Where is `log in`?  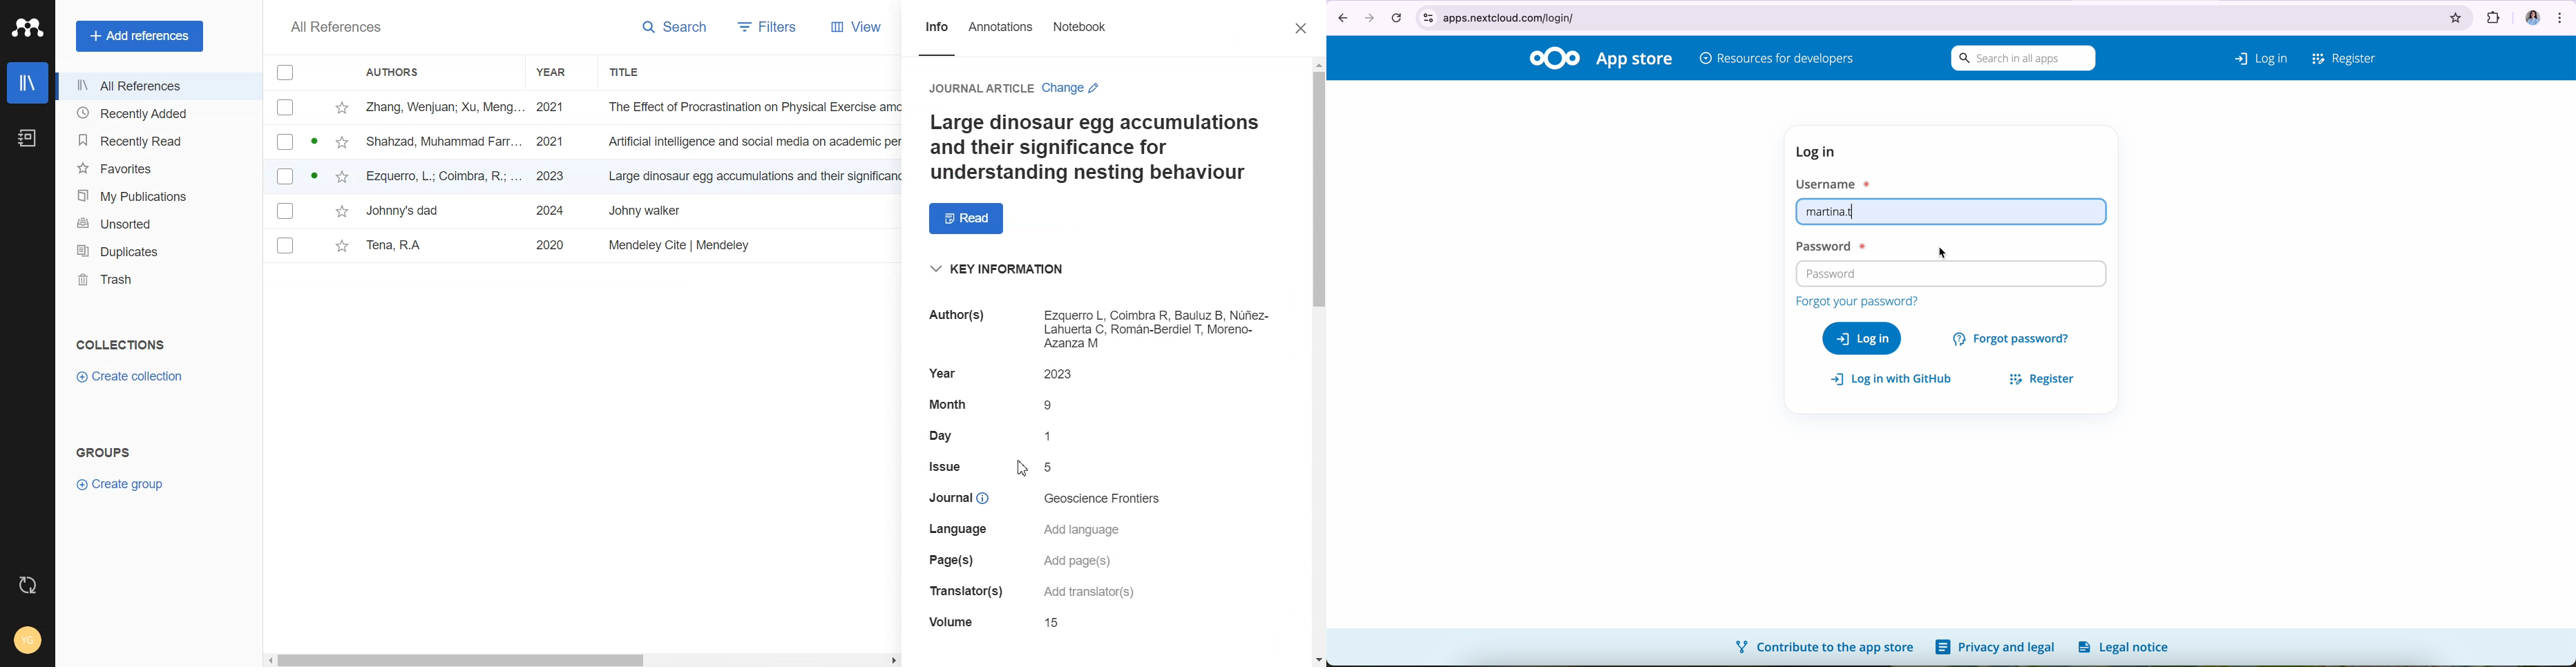 log in is located at coordinates (1819, 152).